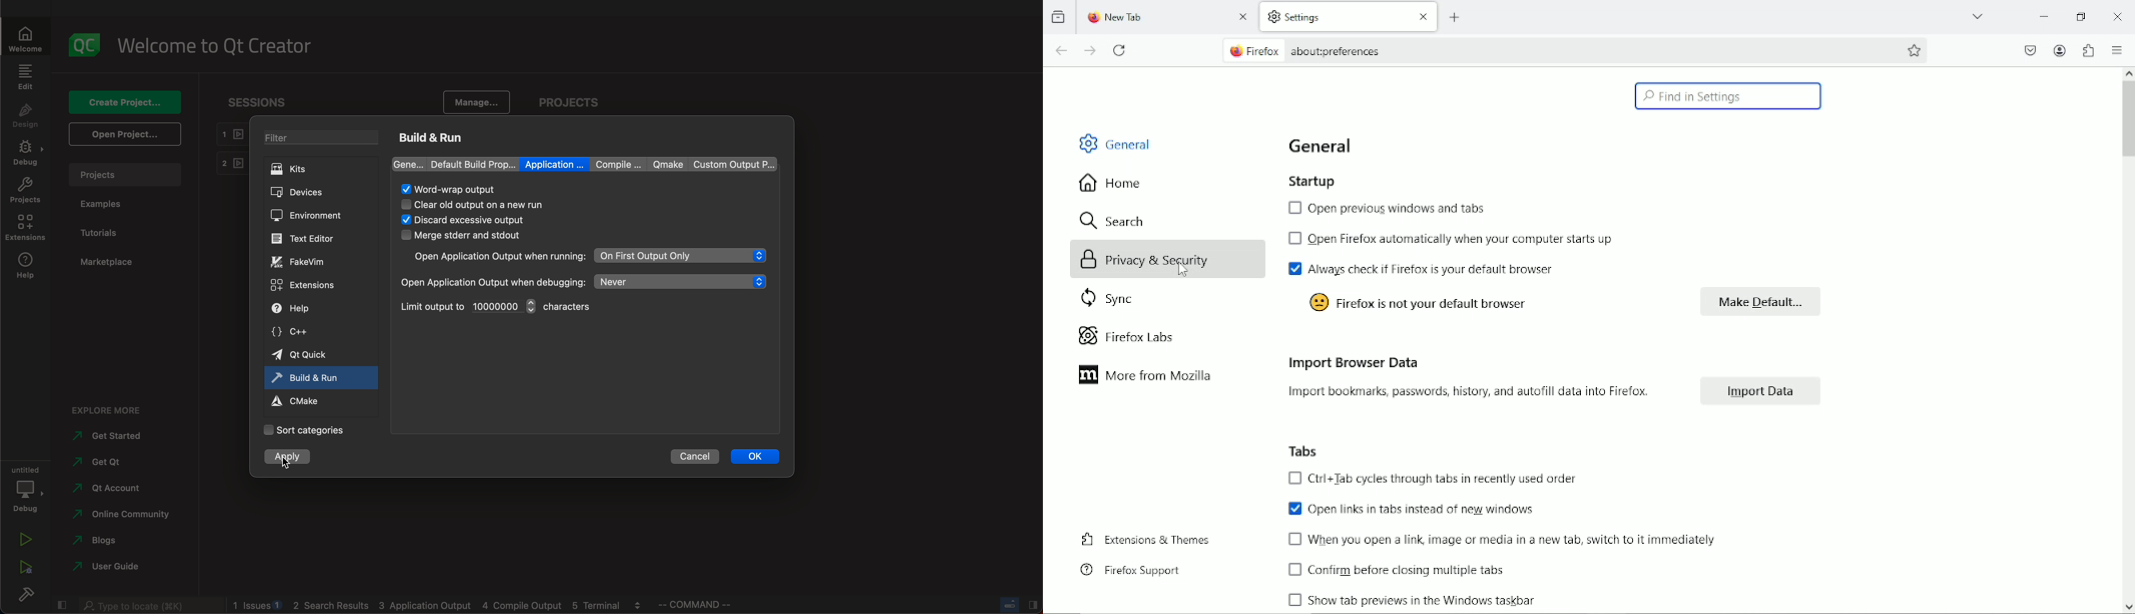 The image size is (2156, 616). I want to click on vertical scroll bar, so click(2127, 121).